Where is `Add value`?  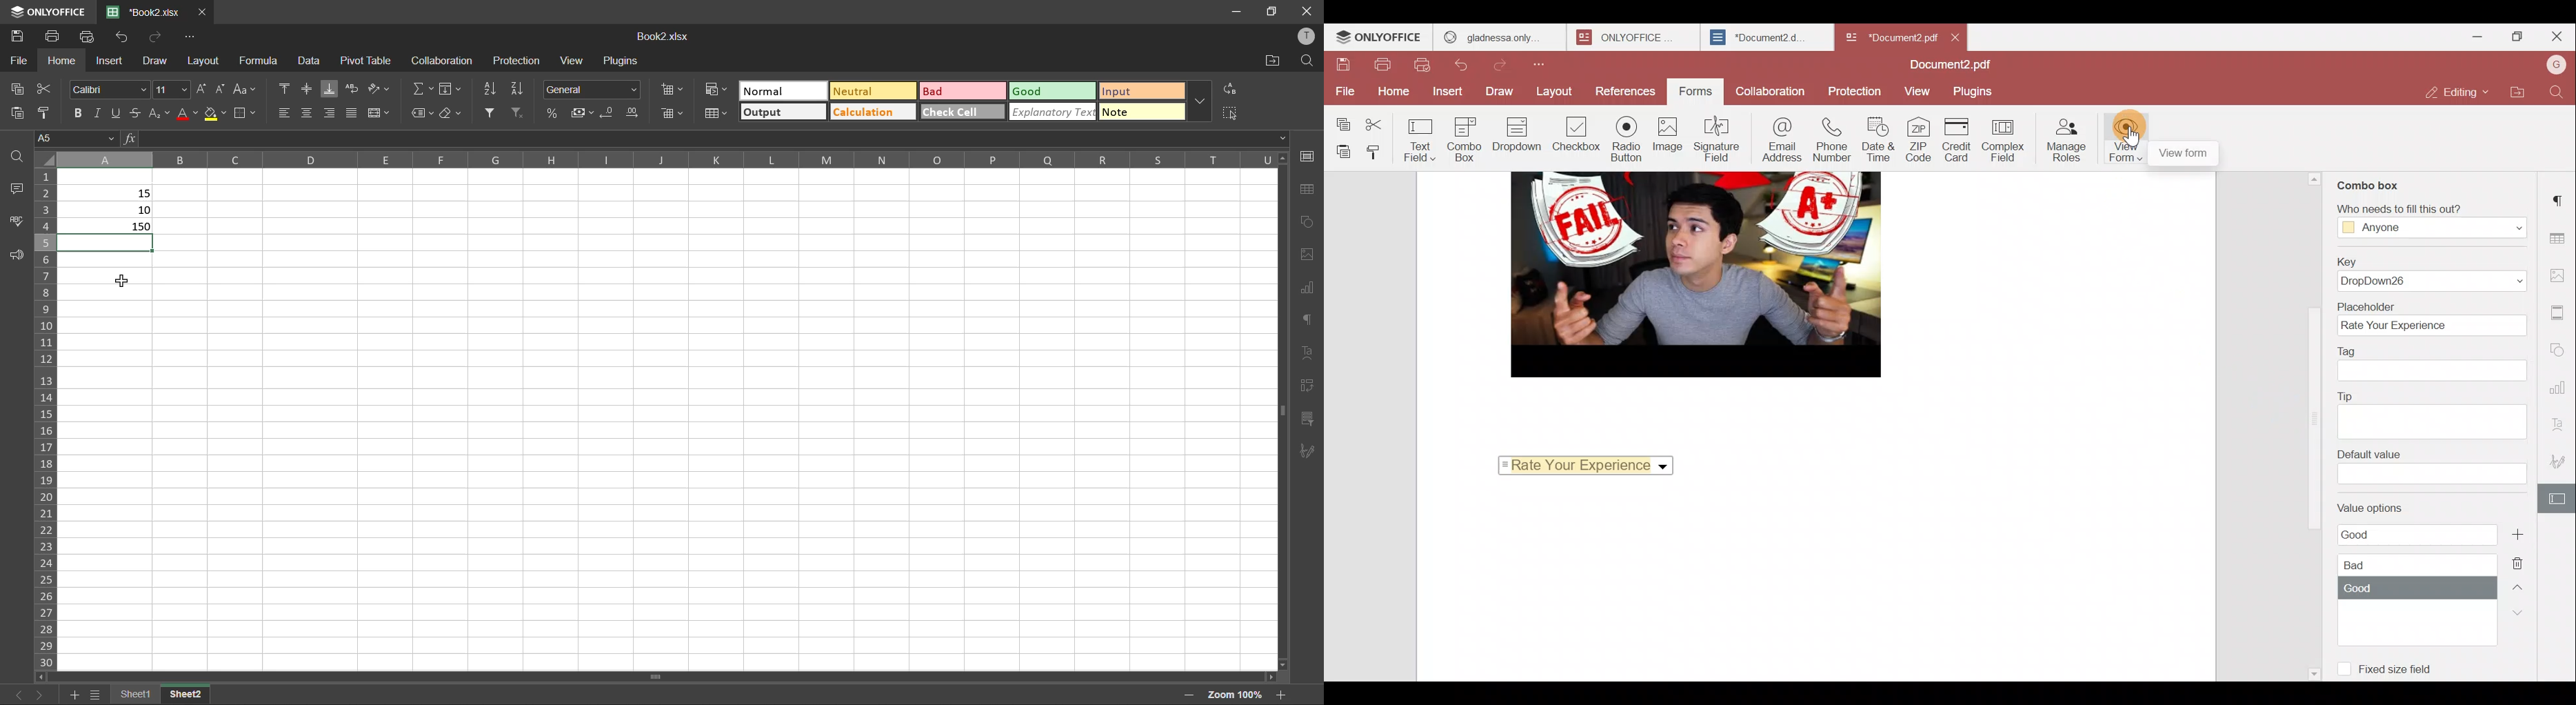 Add value is located at coordinates (2522, 534).